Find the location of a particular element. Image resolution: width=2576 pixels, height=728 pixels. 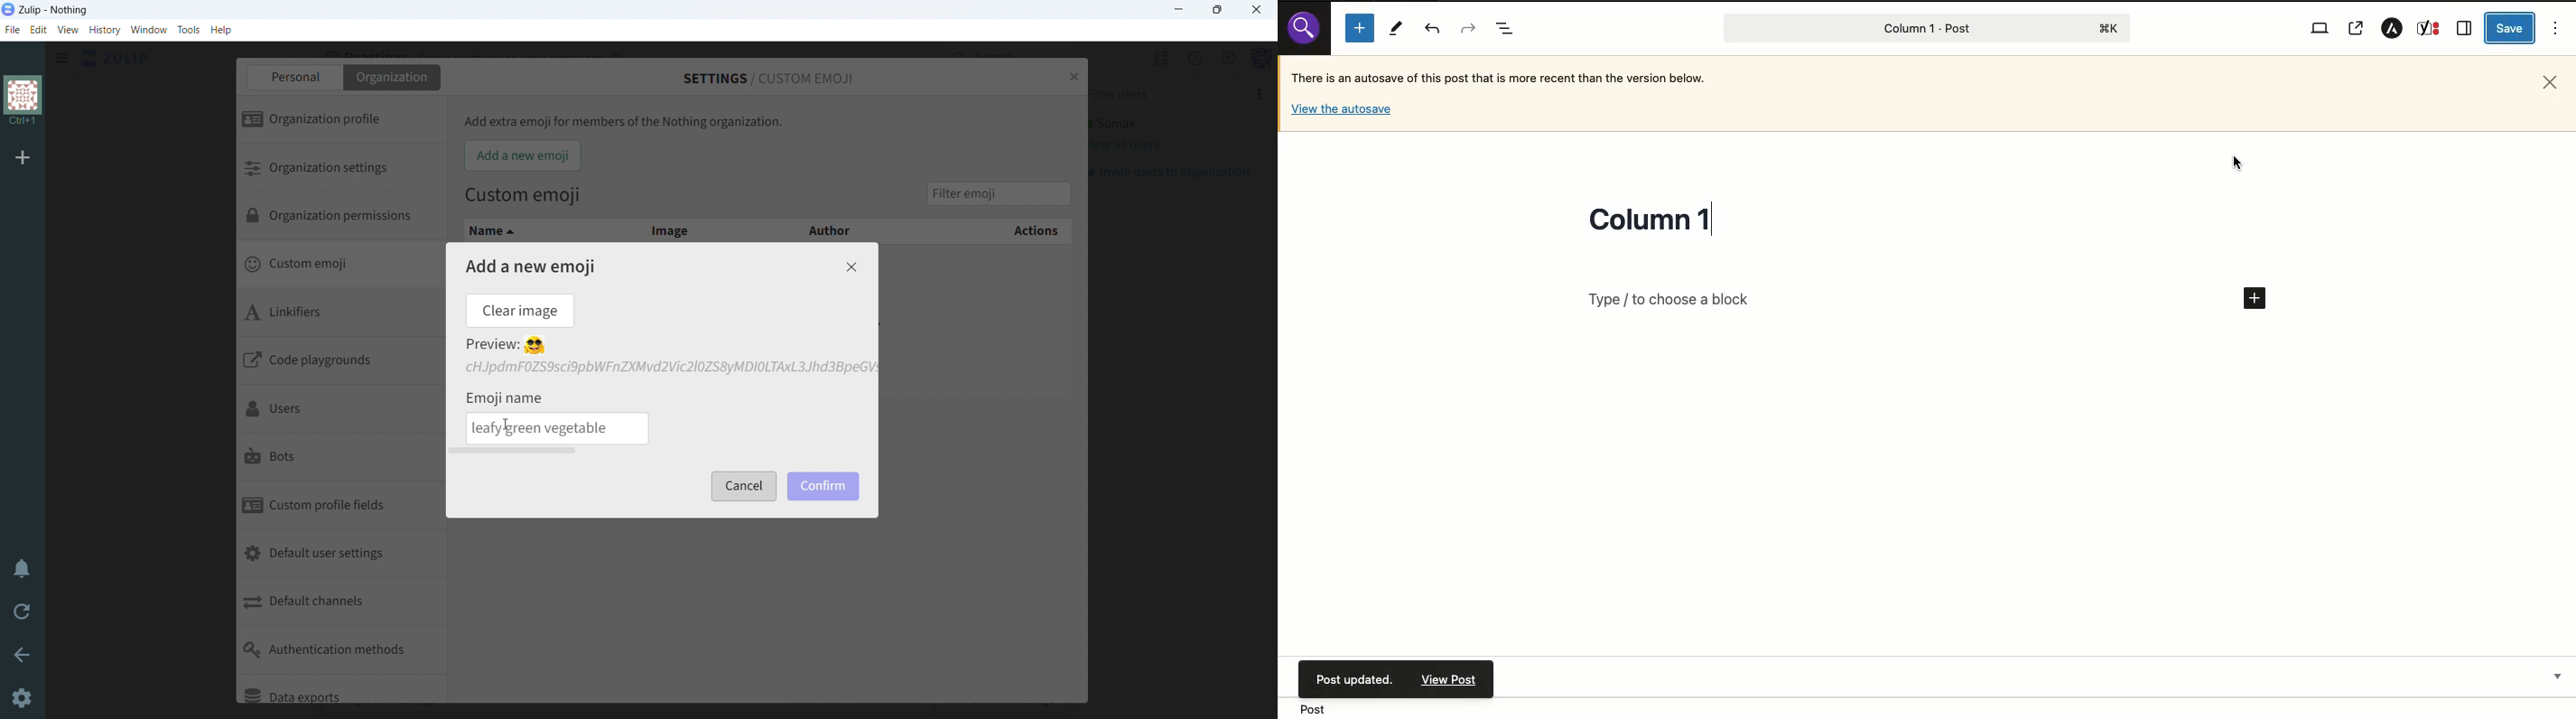

close is located at coordinates (850, 267).